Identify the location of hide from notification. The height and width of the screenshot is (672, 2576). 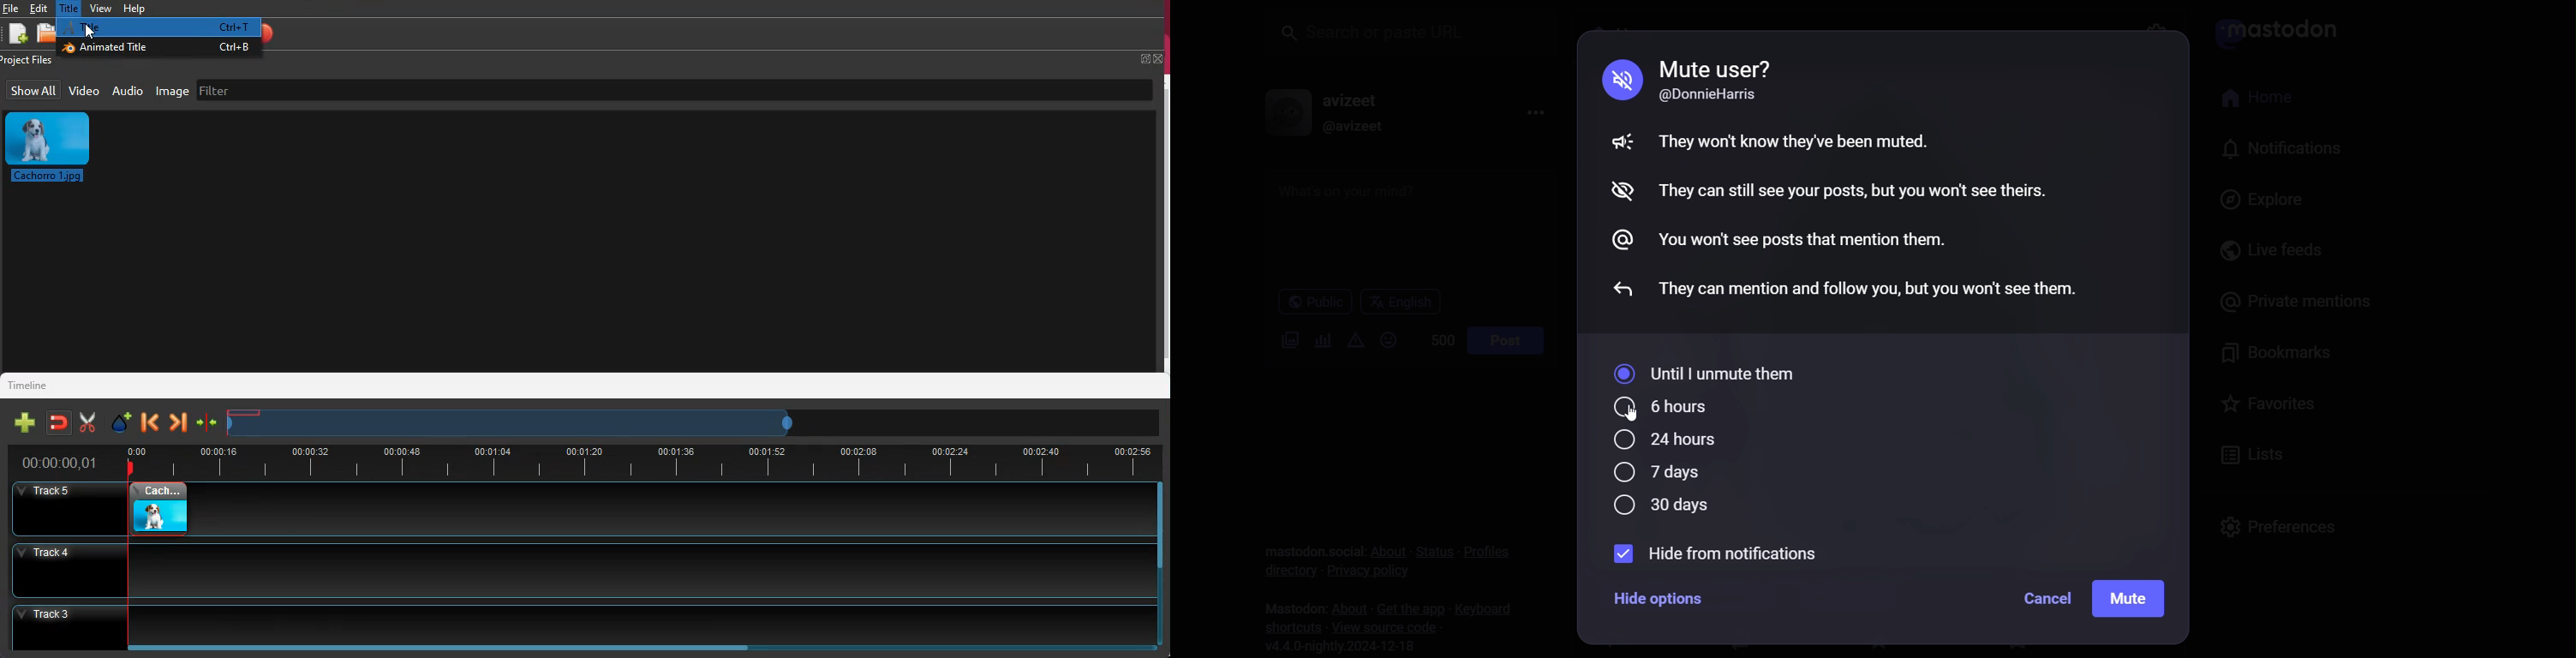
(1713, 553).